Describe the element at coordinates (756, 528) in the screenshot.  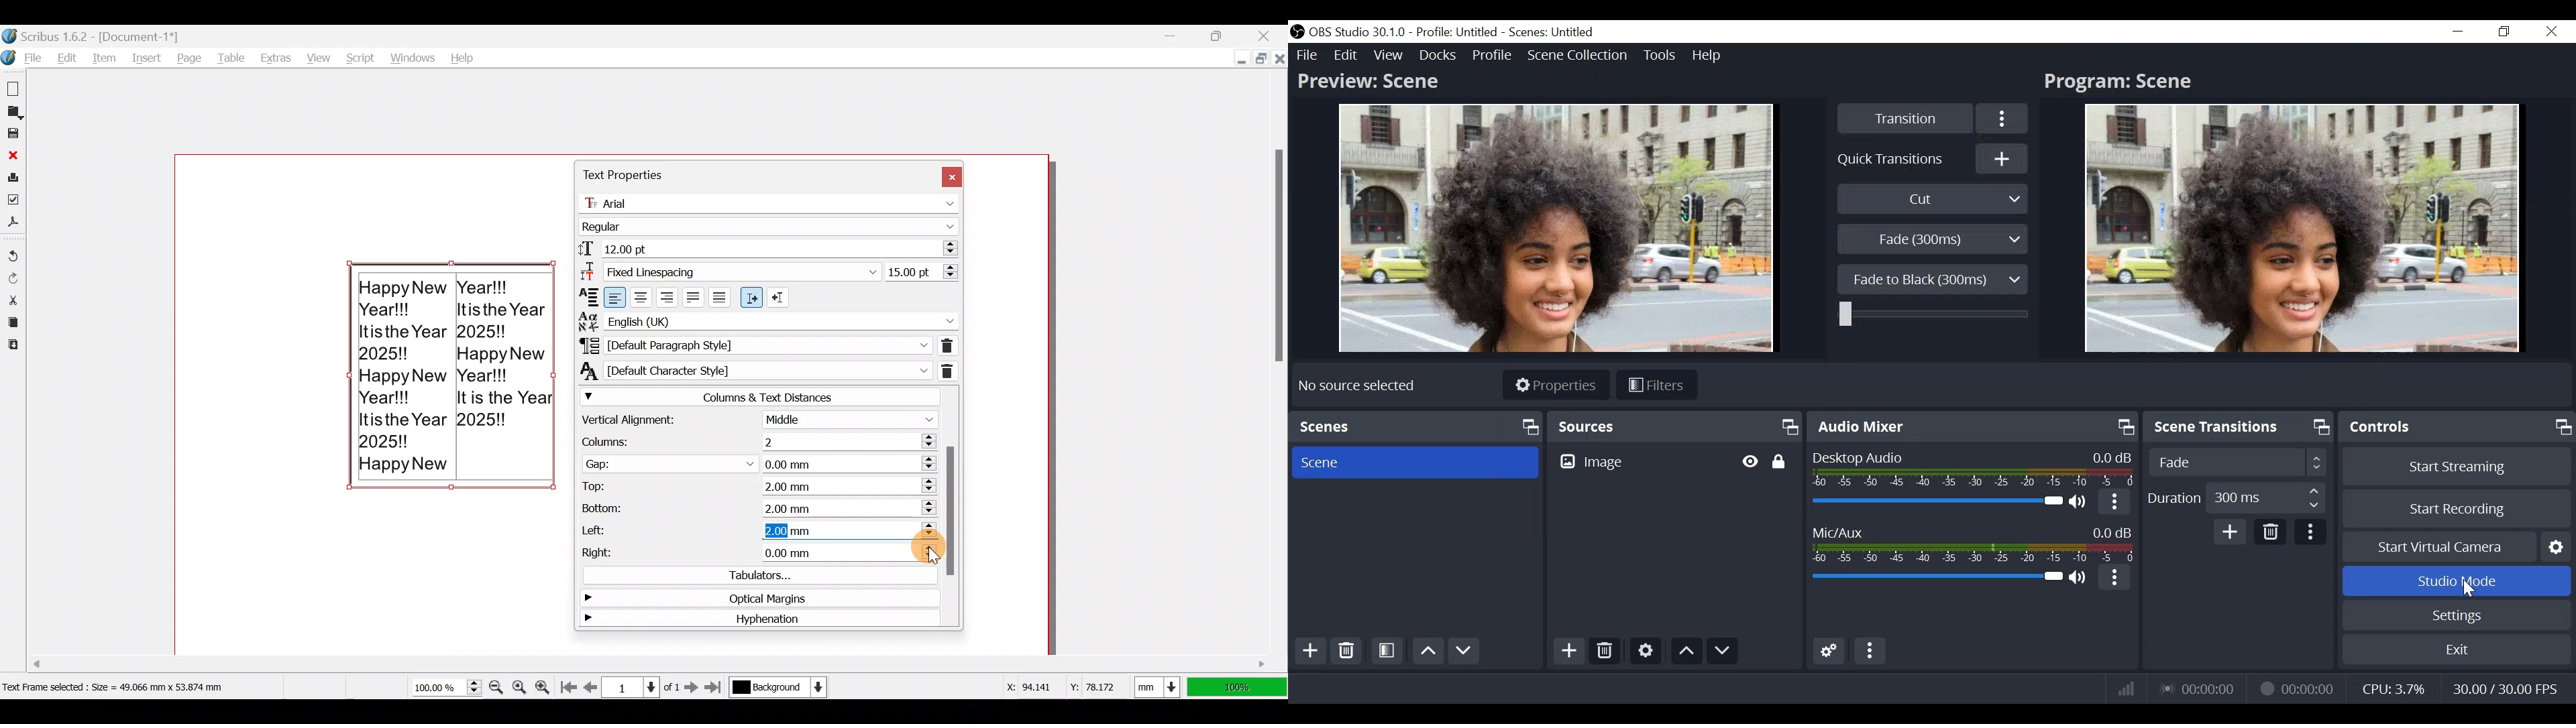
I see `Left` at that location.